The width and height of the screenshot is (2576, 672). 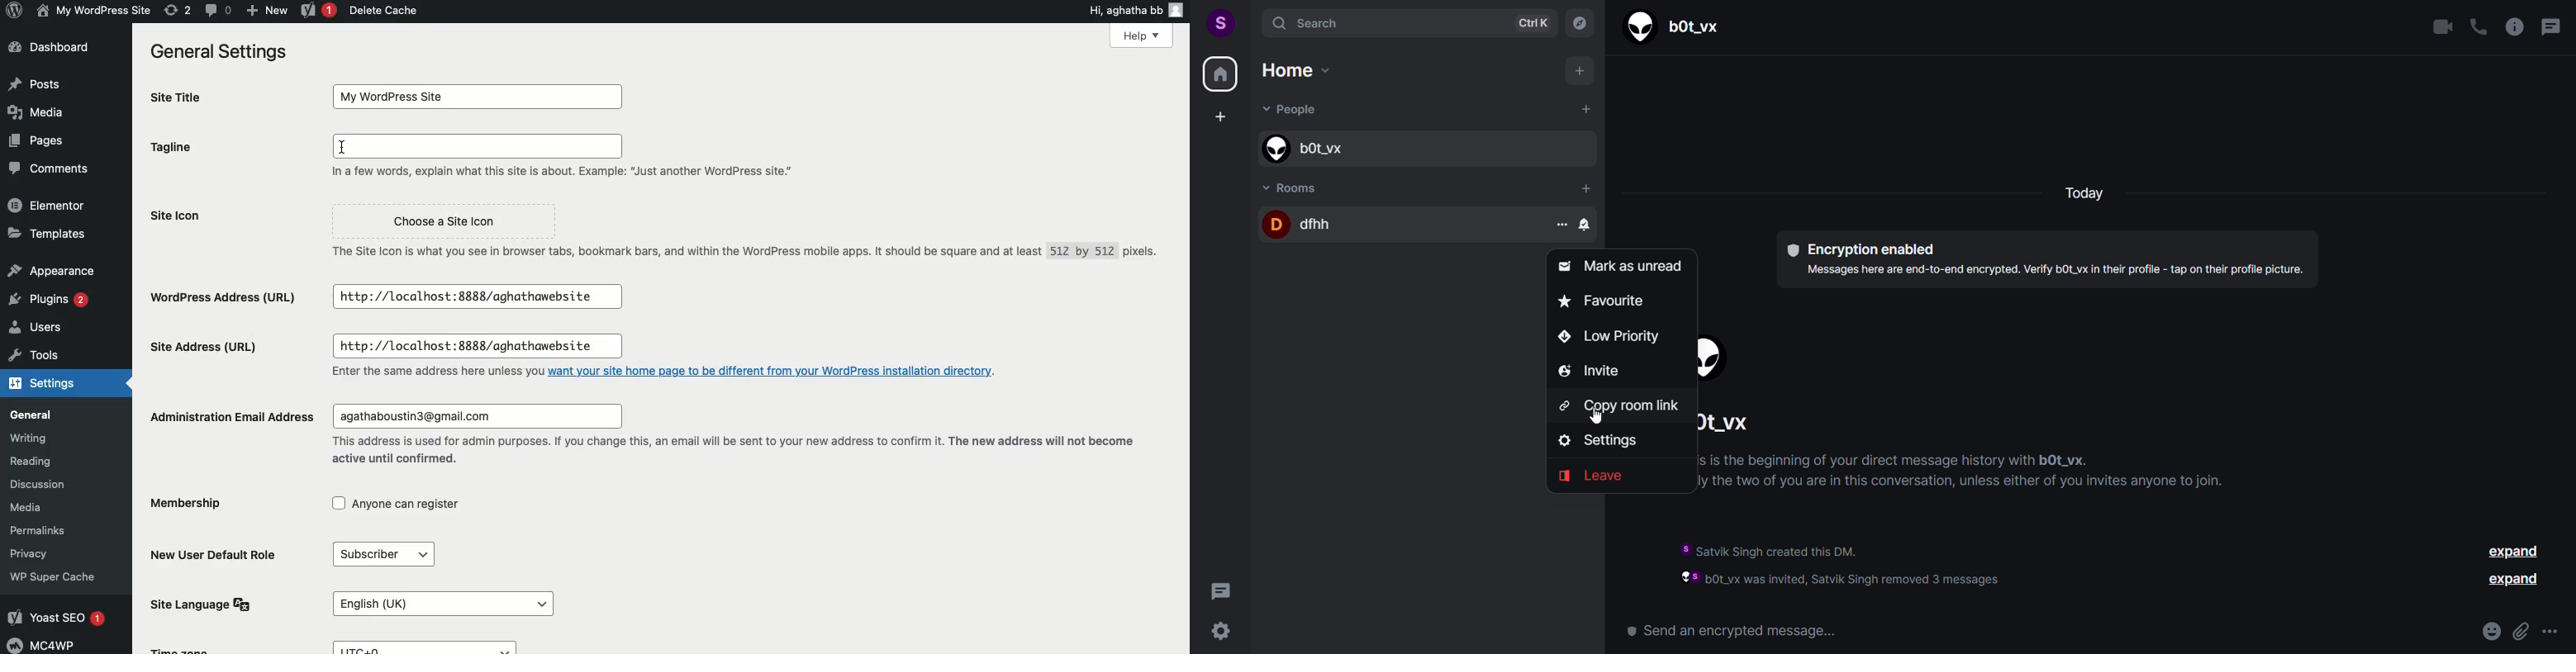 What do you see at coordinates (2477, 28) in the screenshot?
I see `call` at bounding box center [2477, 28].